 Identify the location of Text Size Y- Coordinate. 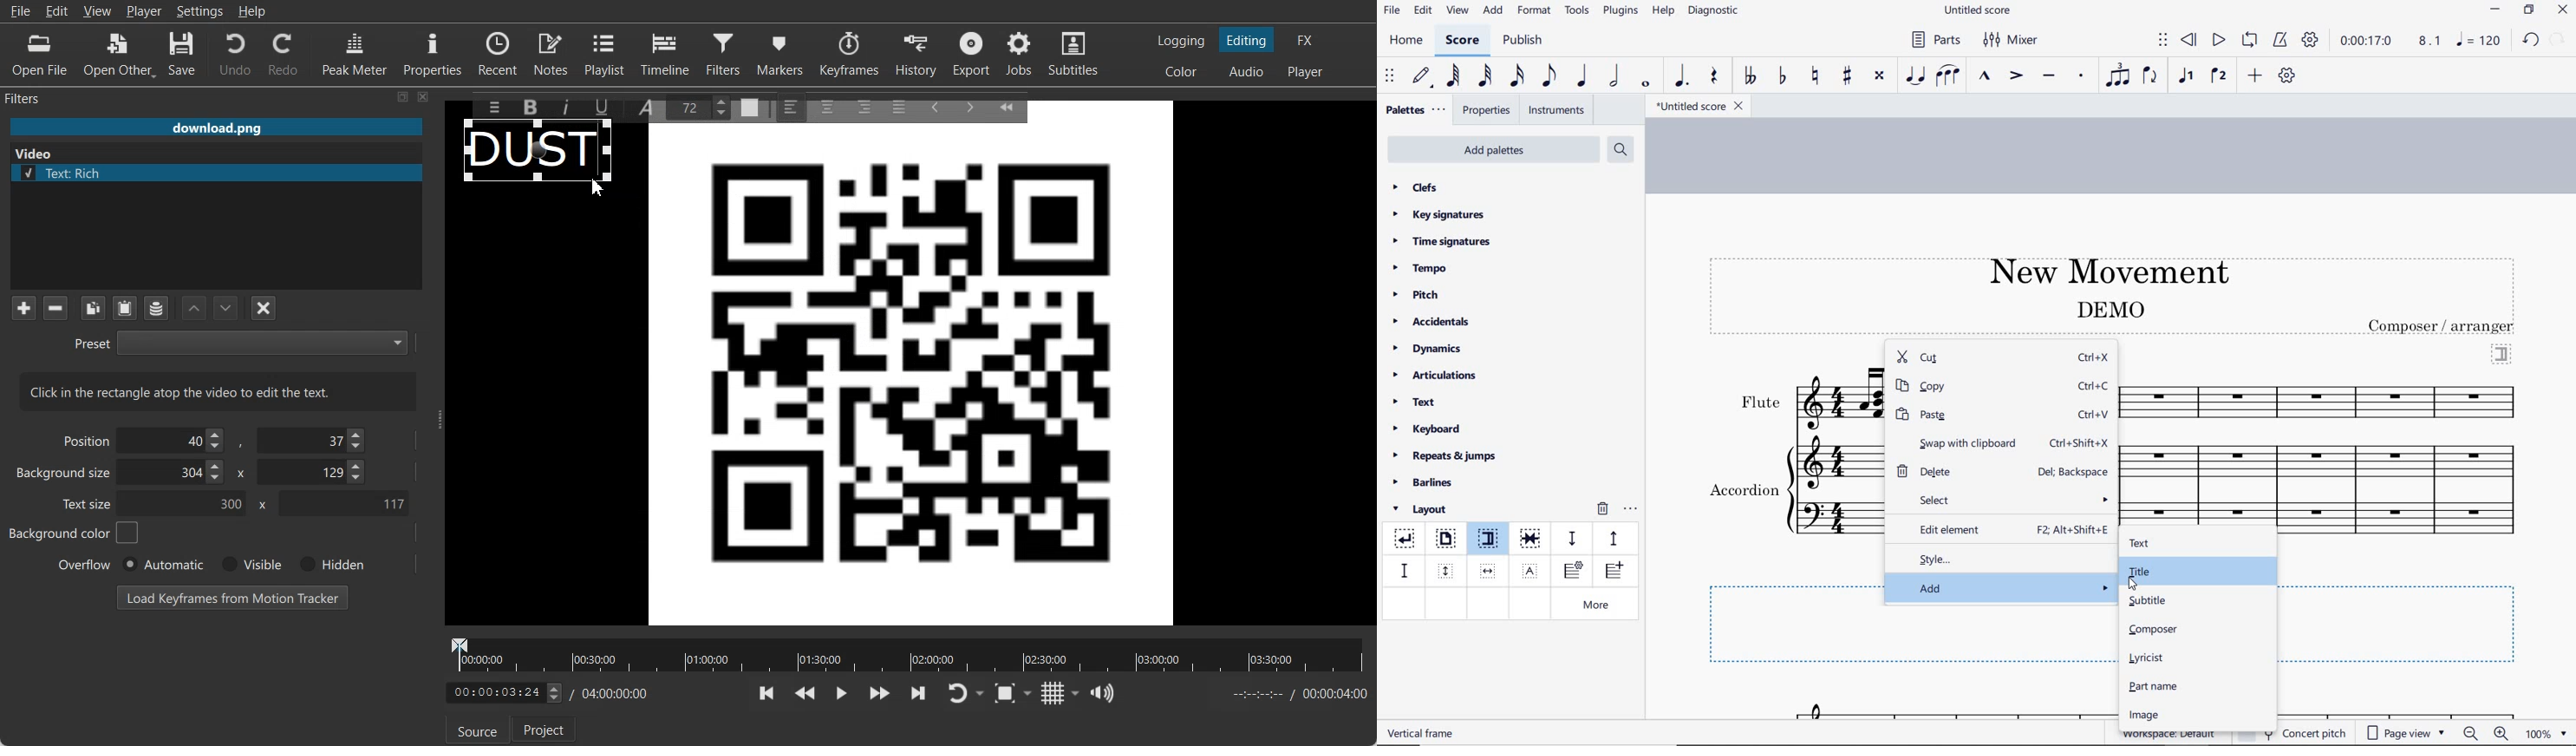
(343, 502).